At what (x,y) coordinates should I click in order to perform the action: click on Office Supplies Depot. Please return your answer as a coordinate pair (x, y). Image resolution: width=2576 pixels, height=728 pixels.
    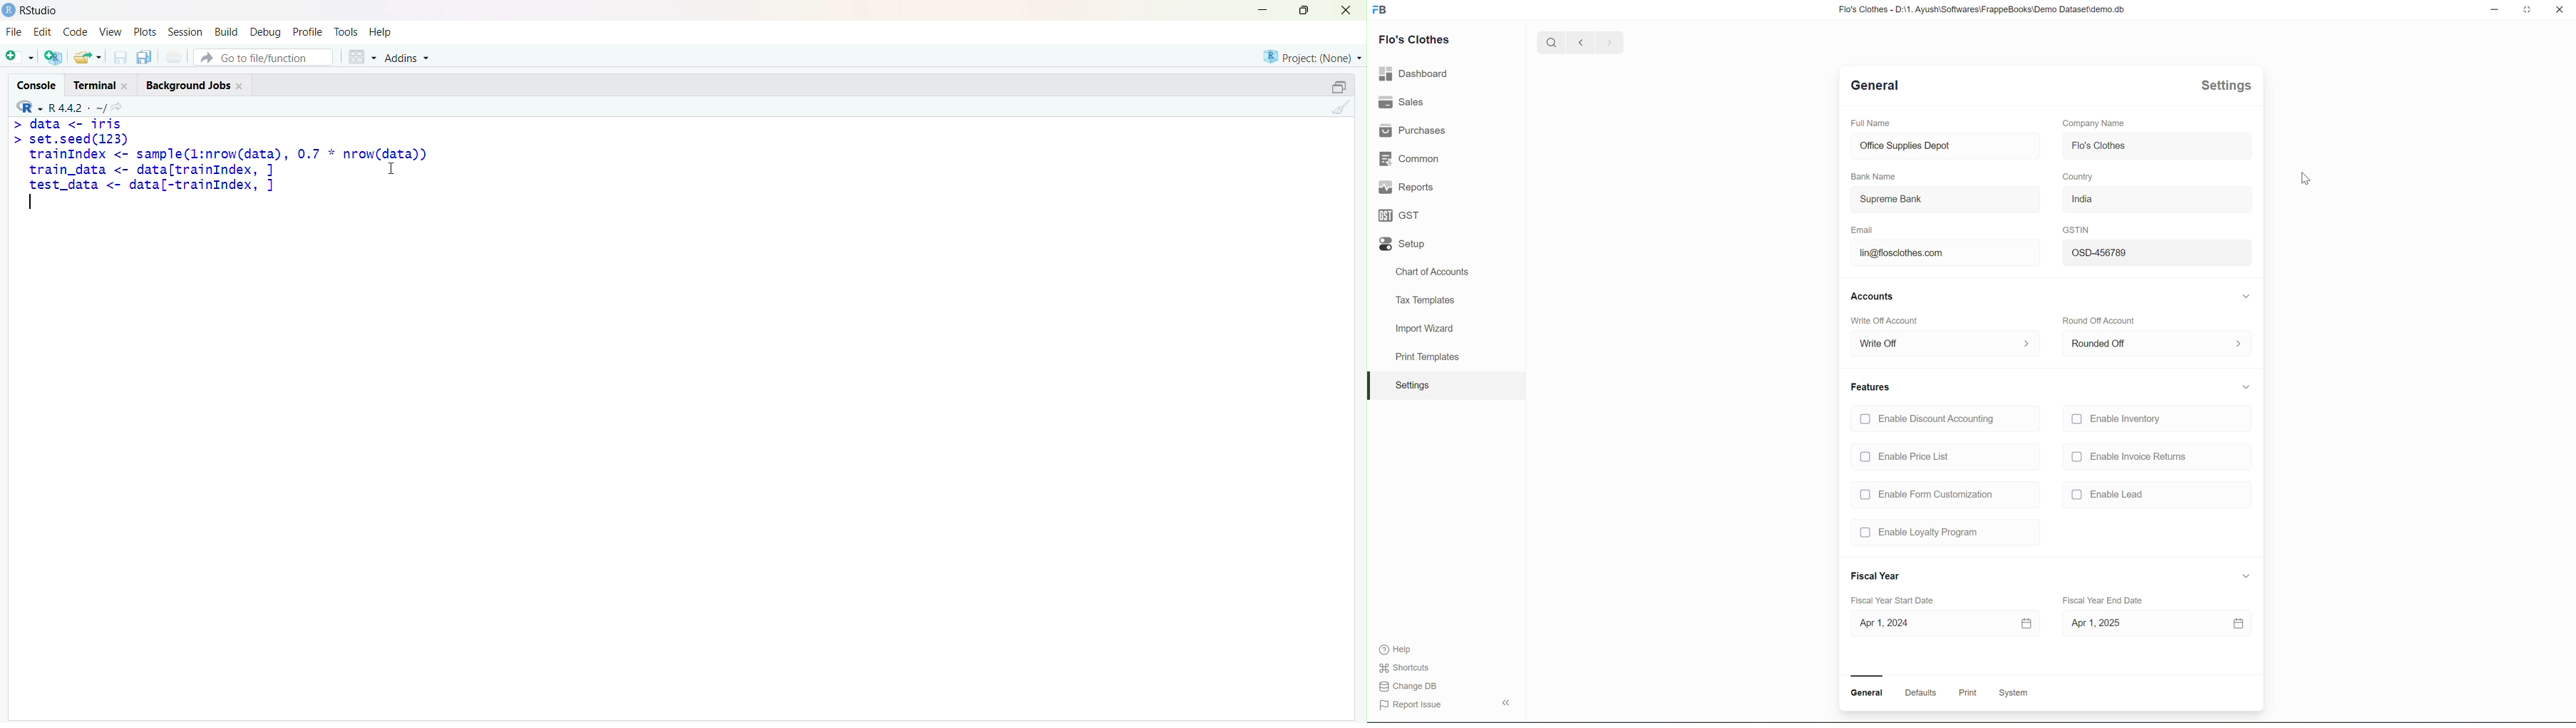
    Looking at the image, I should click on (1946, 146).